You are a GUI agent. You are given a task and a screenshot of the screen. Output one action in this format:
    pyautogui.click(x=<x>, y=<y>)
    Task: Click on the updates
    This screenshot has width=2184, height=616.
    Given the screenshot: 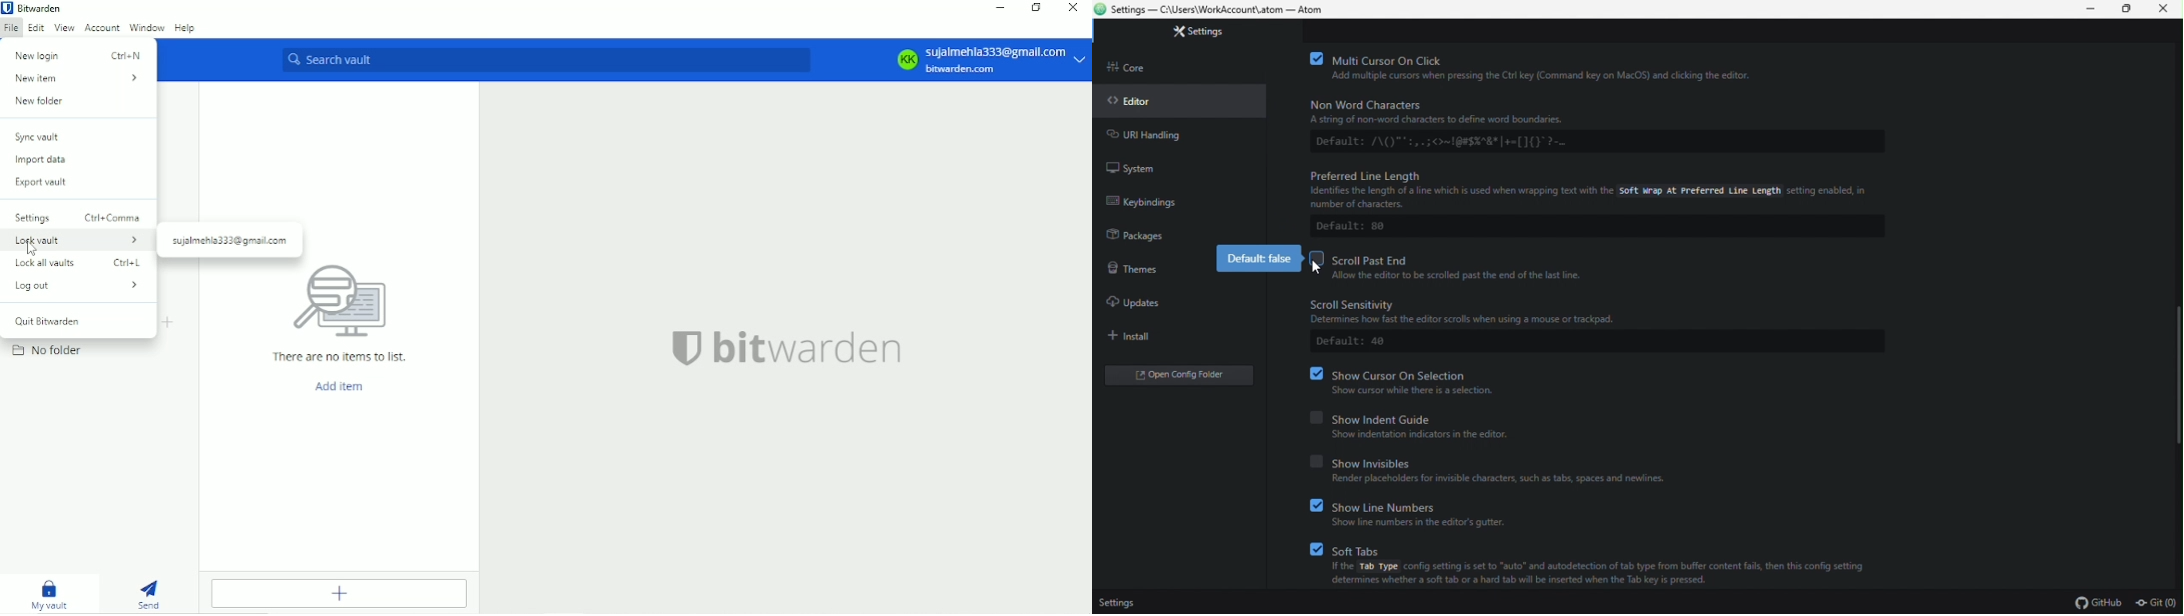 What is the action you would take?
    pyautogui.click(x=1142, y=304)
    